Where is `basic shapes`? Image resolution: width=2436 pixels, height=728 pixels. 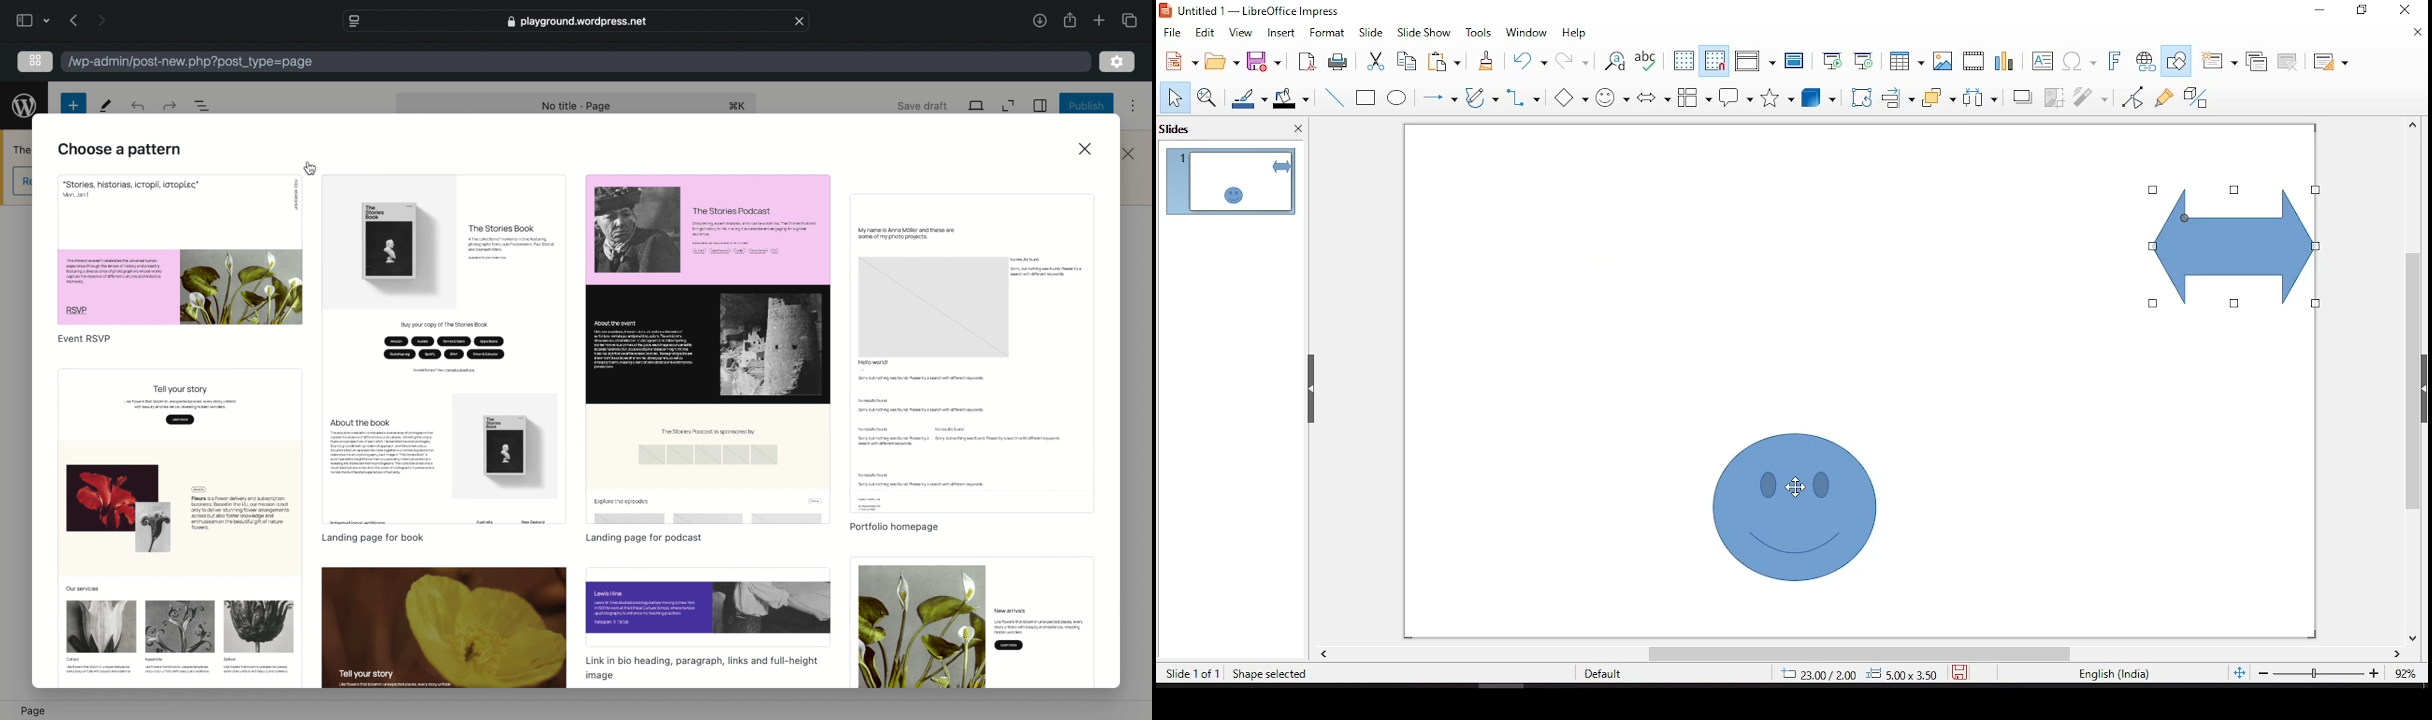
basic shapes is located at coordinates (1571, 98).